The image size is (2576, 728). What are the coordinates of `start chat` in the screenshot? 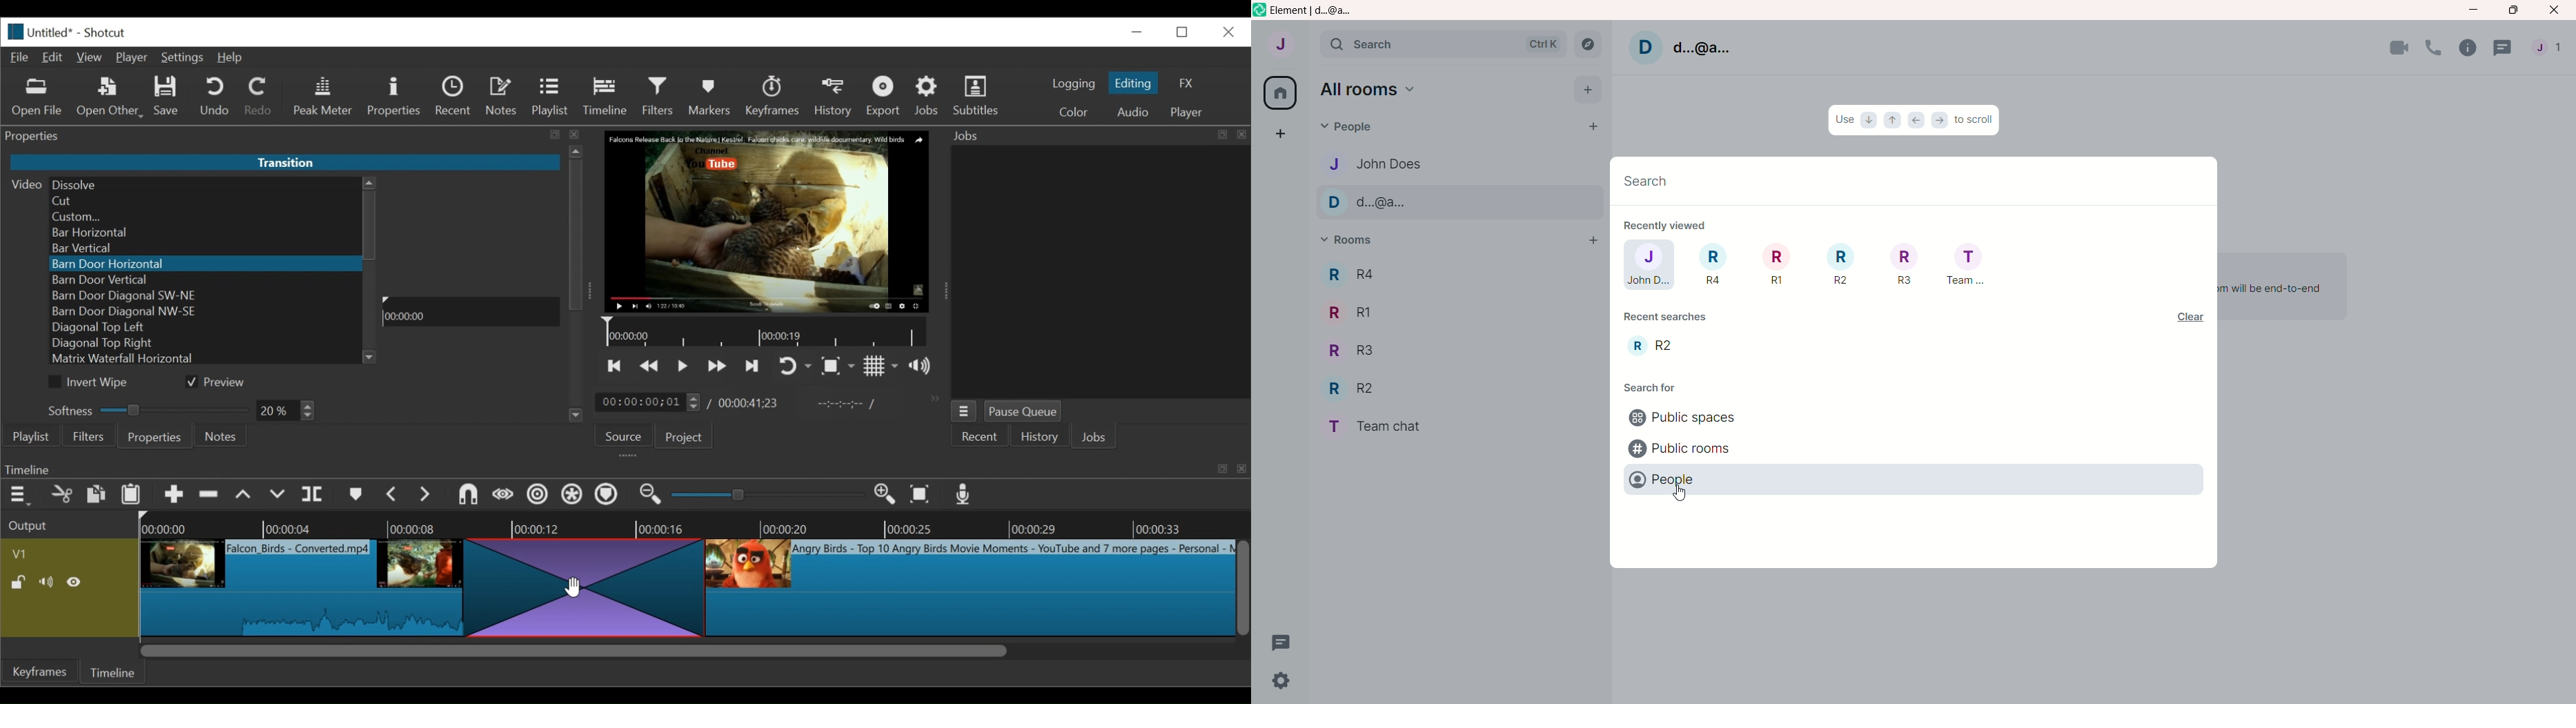 It's located at (1588, 128).